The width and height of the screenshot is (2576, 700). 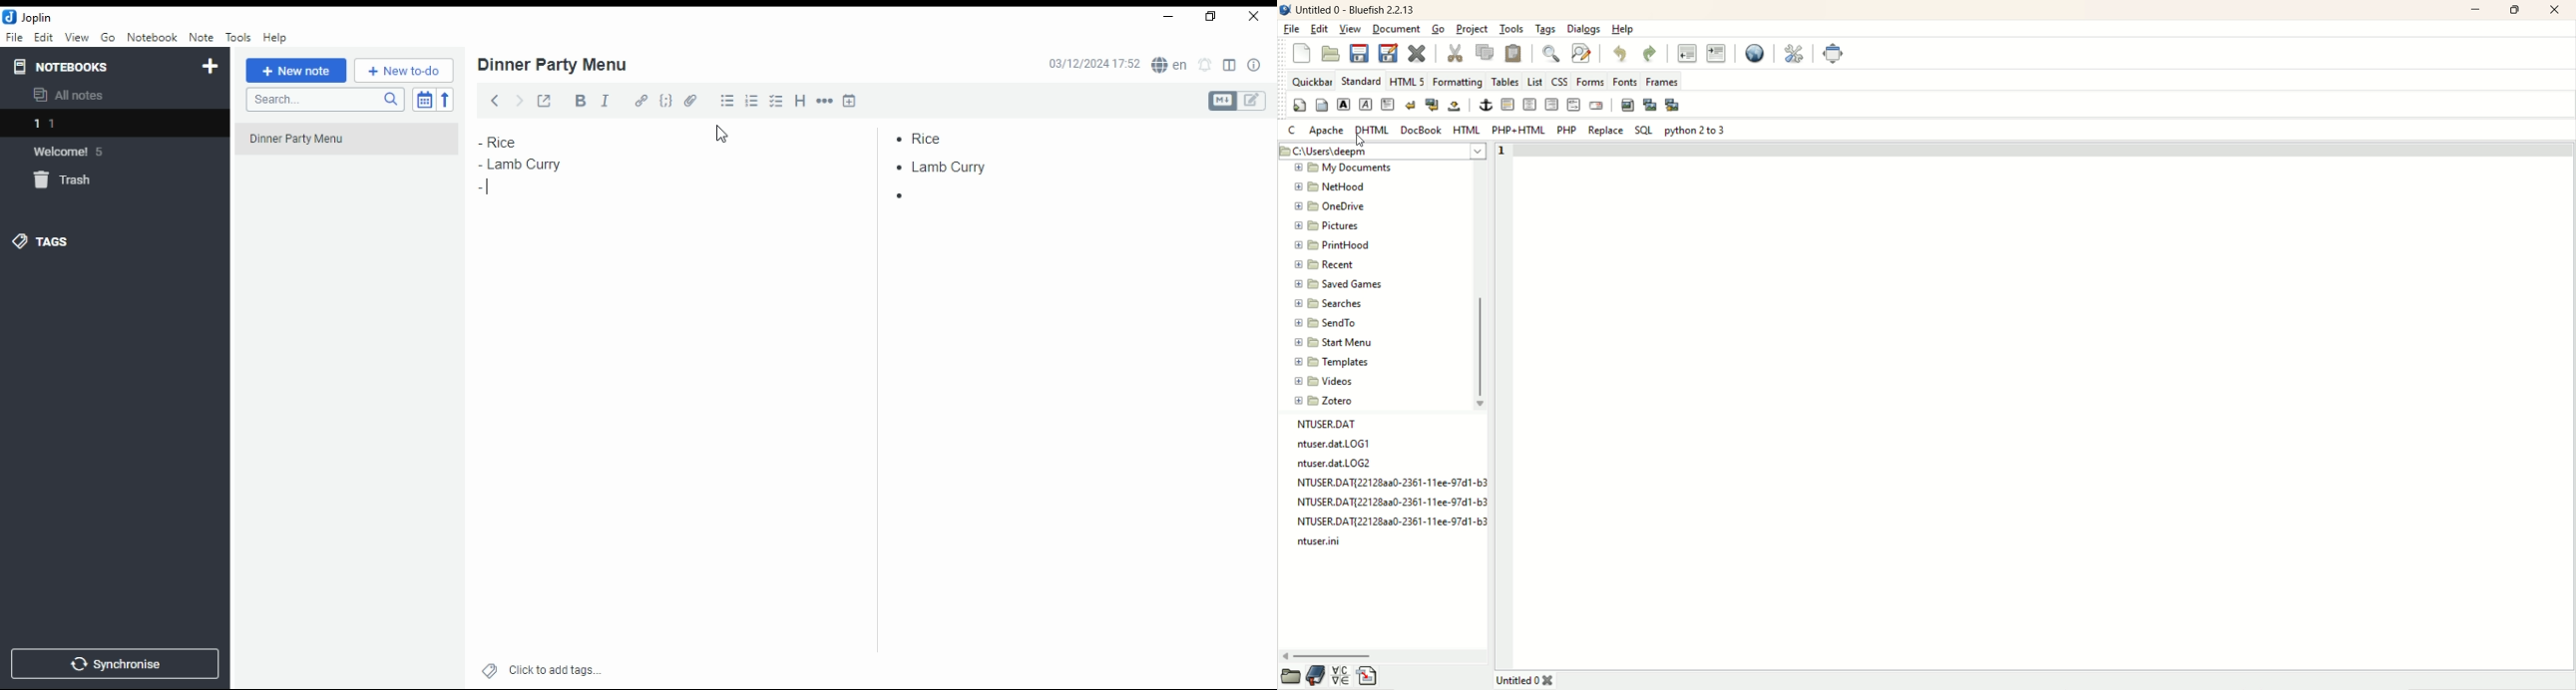 What do you see at coordinates (1505, 150) in the screenshot?
I see `line number` at bounding box center [1505, 150].